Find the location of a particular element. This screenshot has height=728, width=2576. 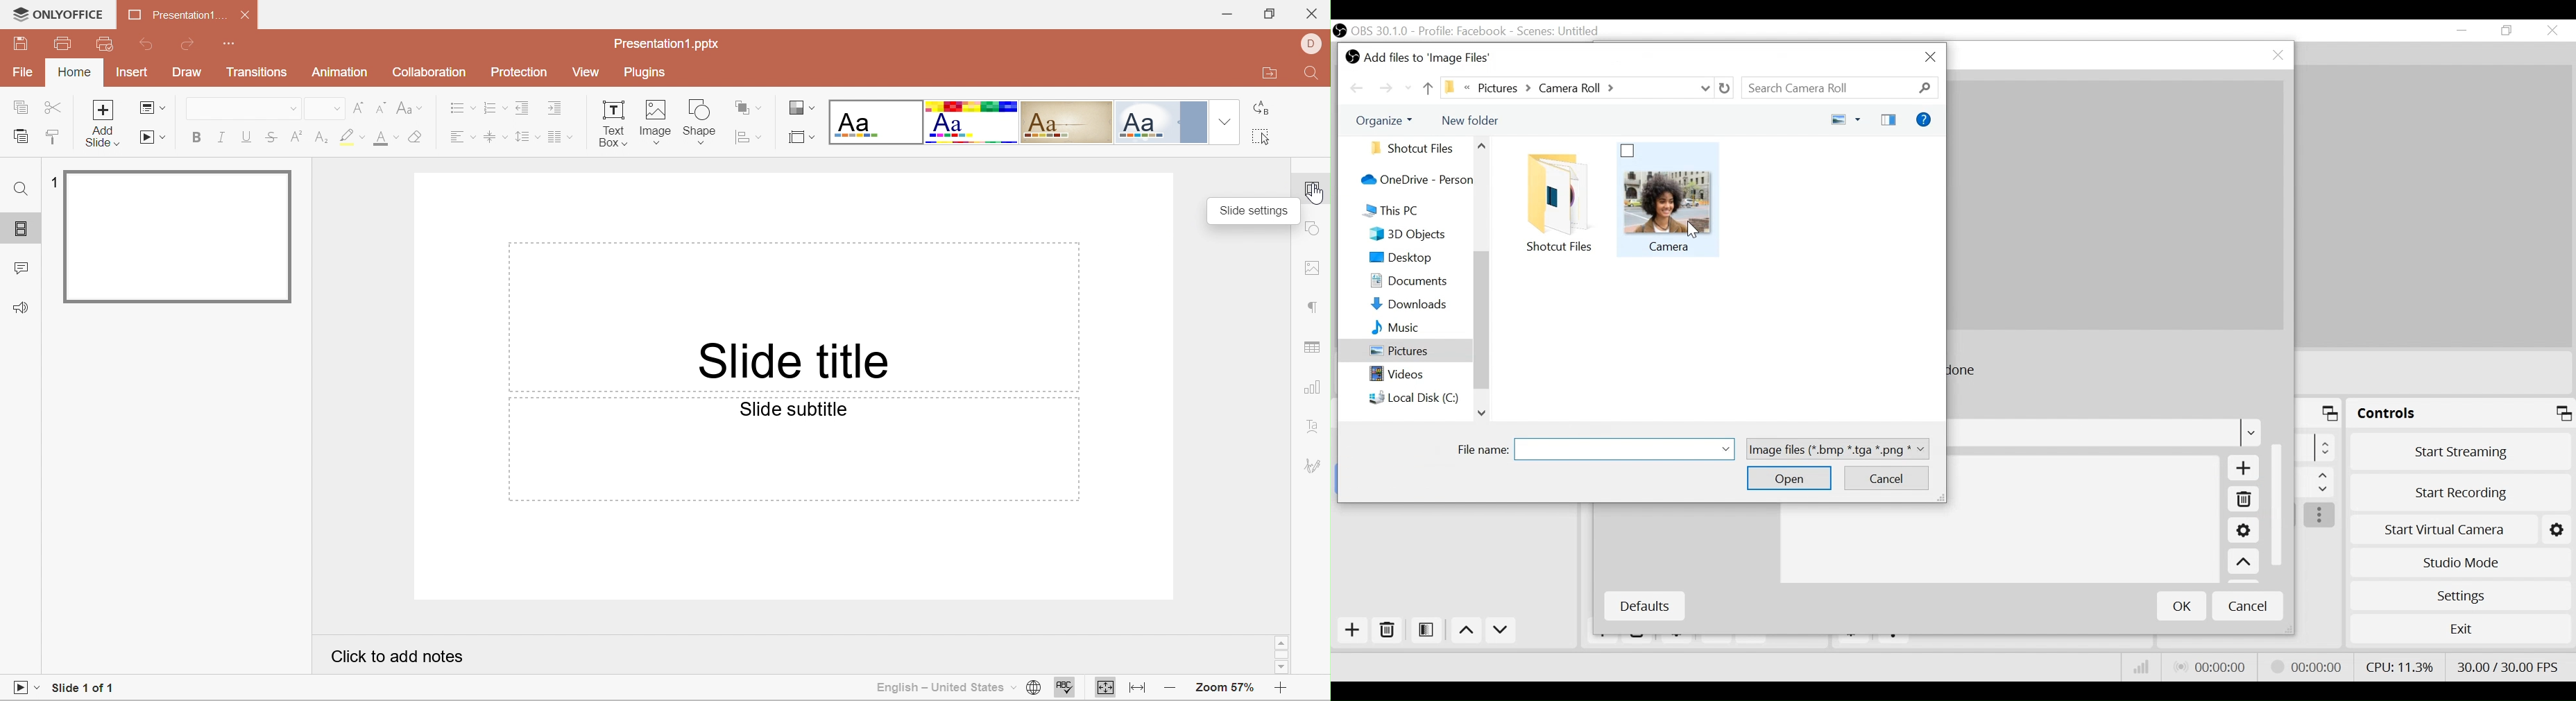

Studio Mode is located at coordinates (2461, 561).